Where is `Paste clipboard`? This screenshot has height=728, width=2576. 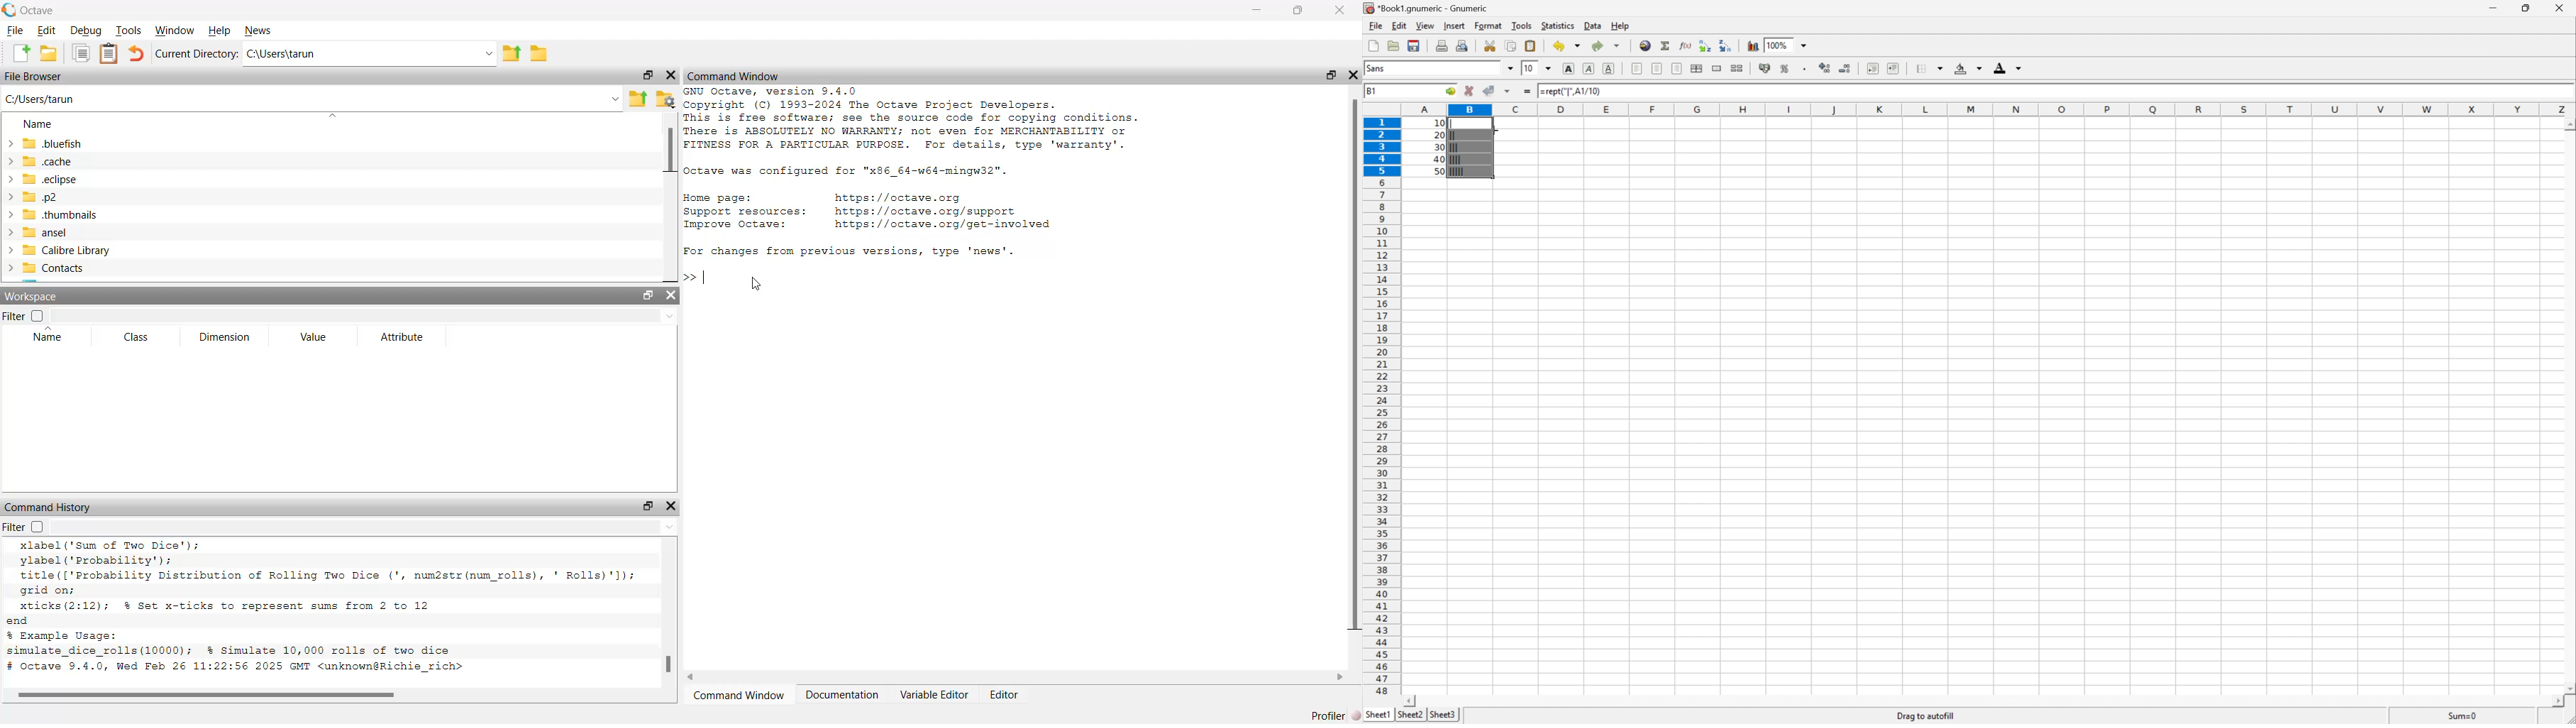 Paste clipboard is located at coordinates (1530, 46).